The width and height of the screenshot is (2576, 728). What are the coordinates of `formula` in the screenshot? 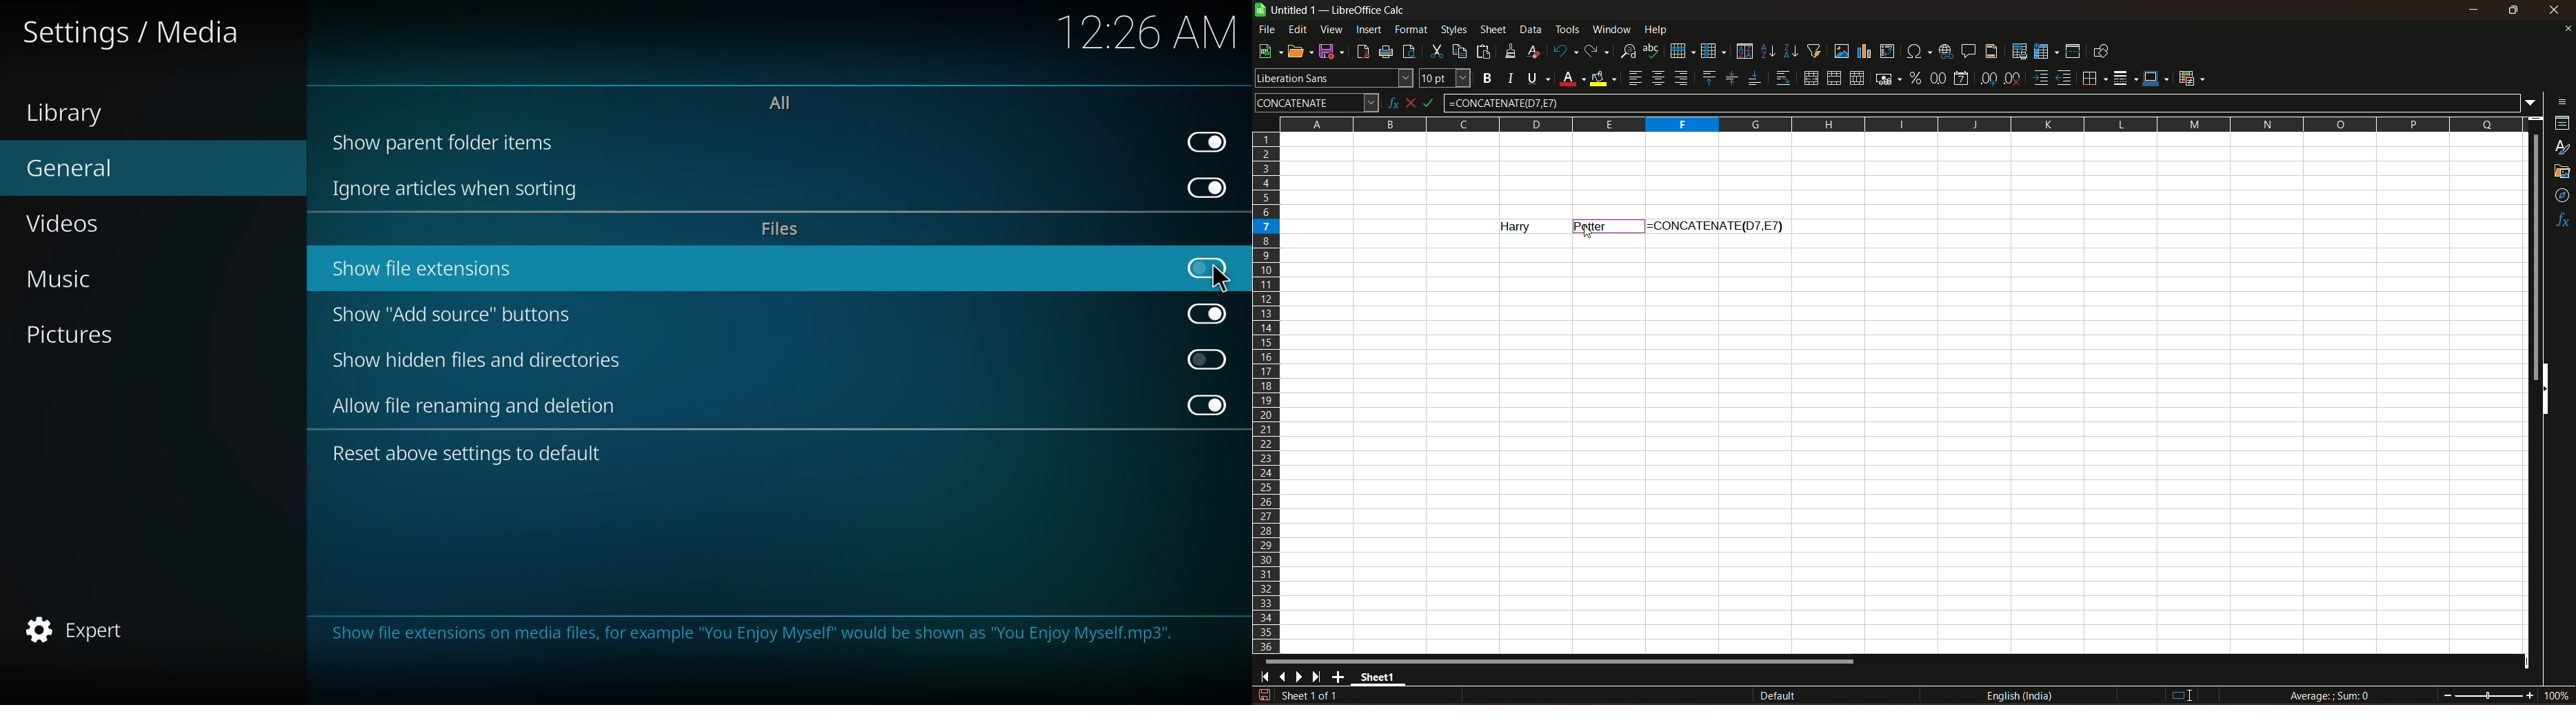 It's located at (2332, 695).